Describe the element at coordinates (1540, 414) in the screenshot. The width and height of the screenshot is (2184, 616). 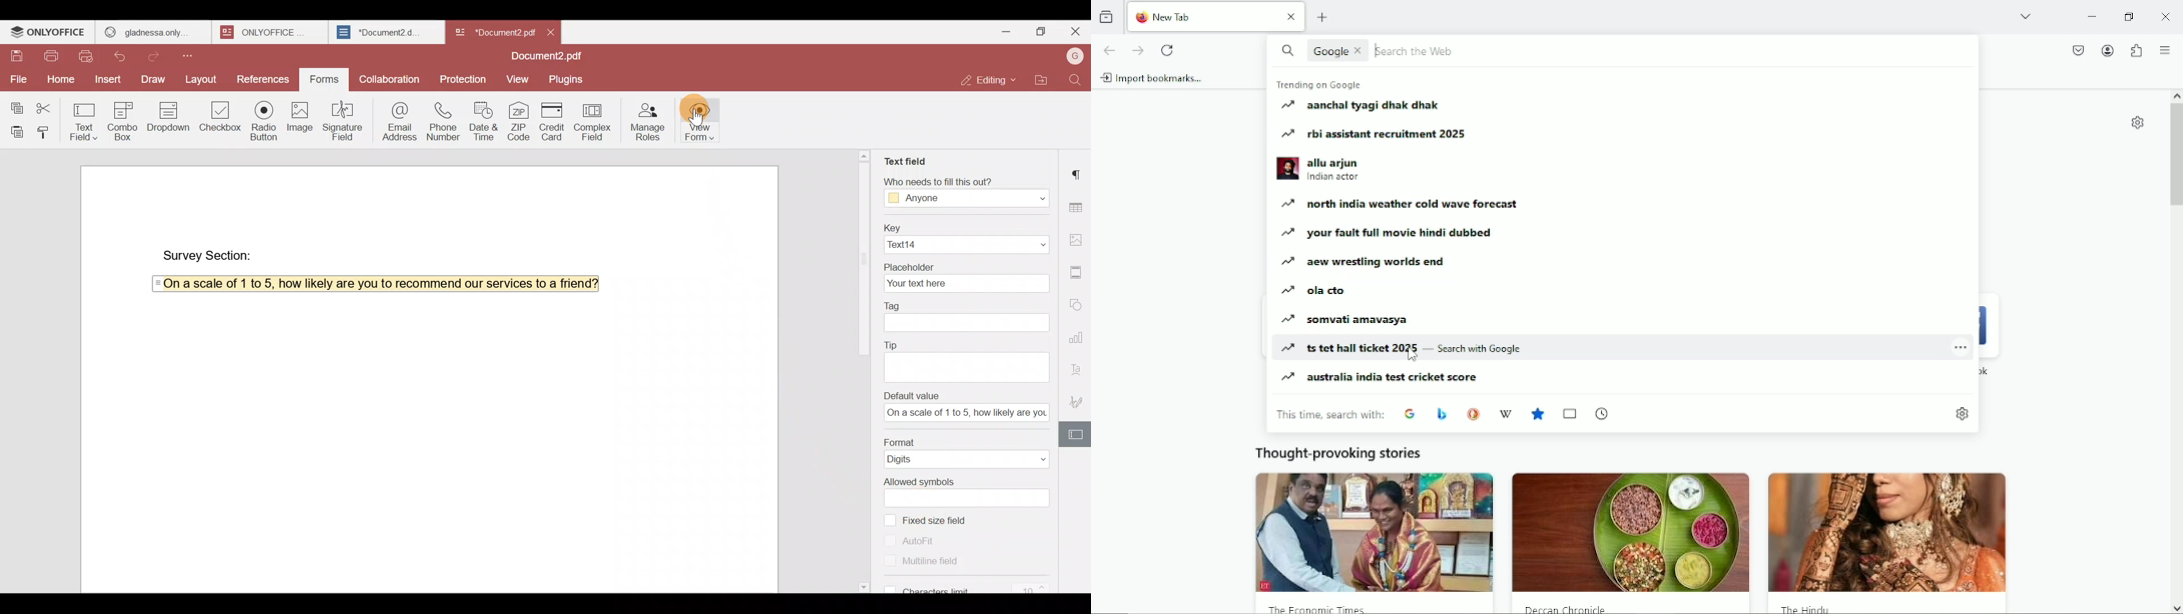
I see `bookmarks` at that location.